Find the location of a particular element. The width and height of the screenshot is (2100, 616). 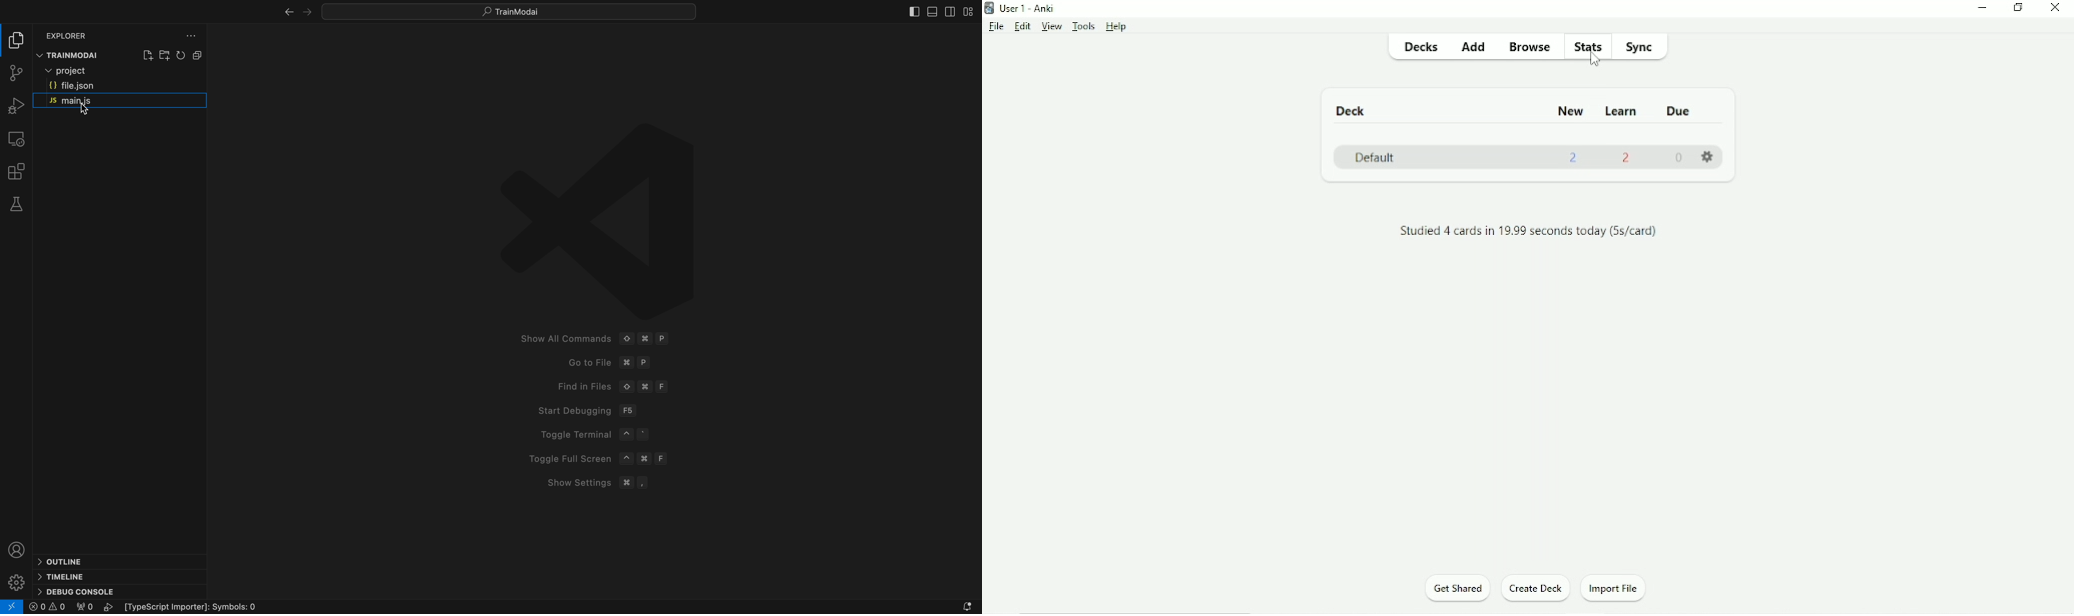

 is located at coordinates (197, 55).